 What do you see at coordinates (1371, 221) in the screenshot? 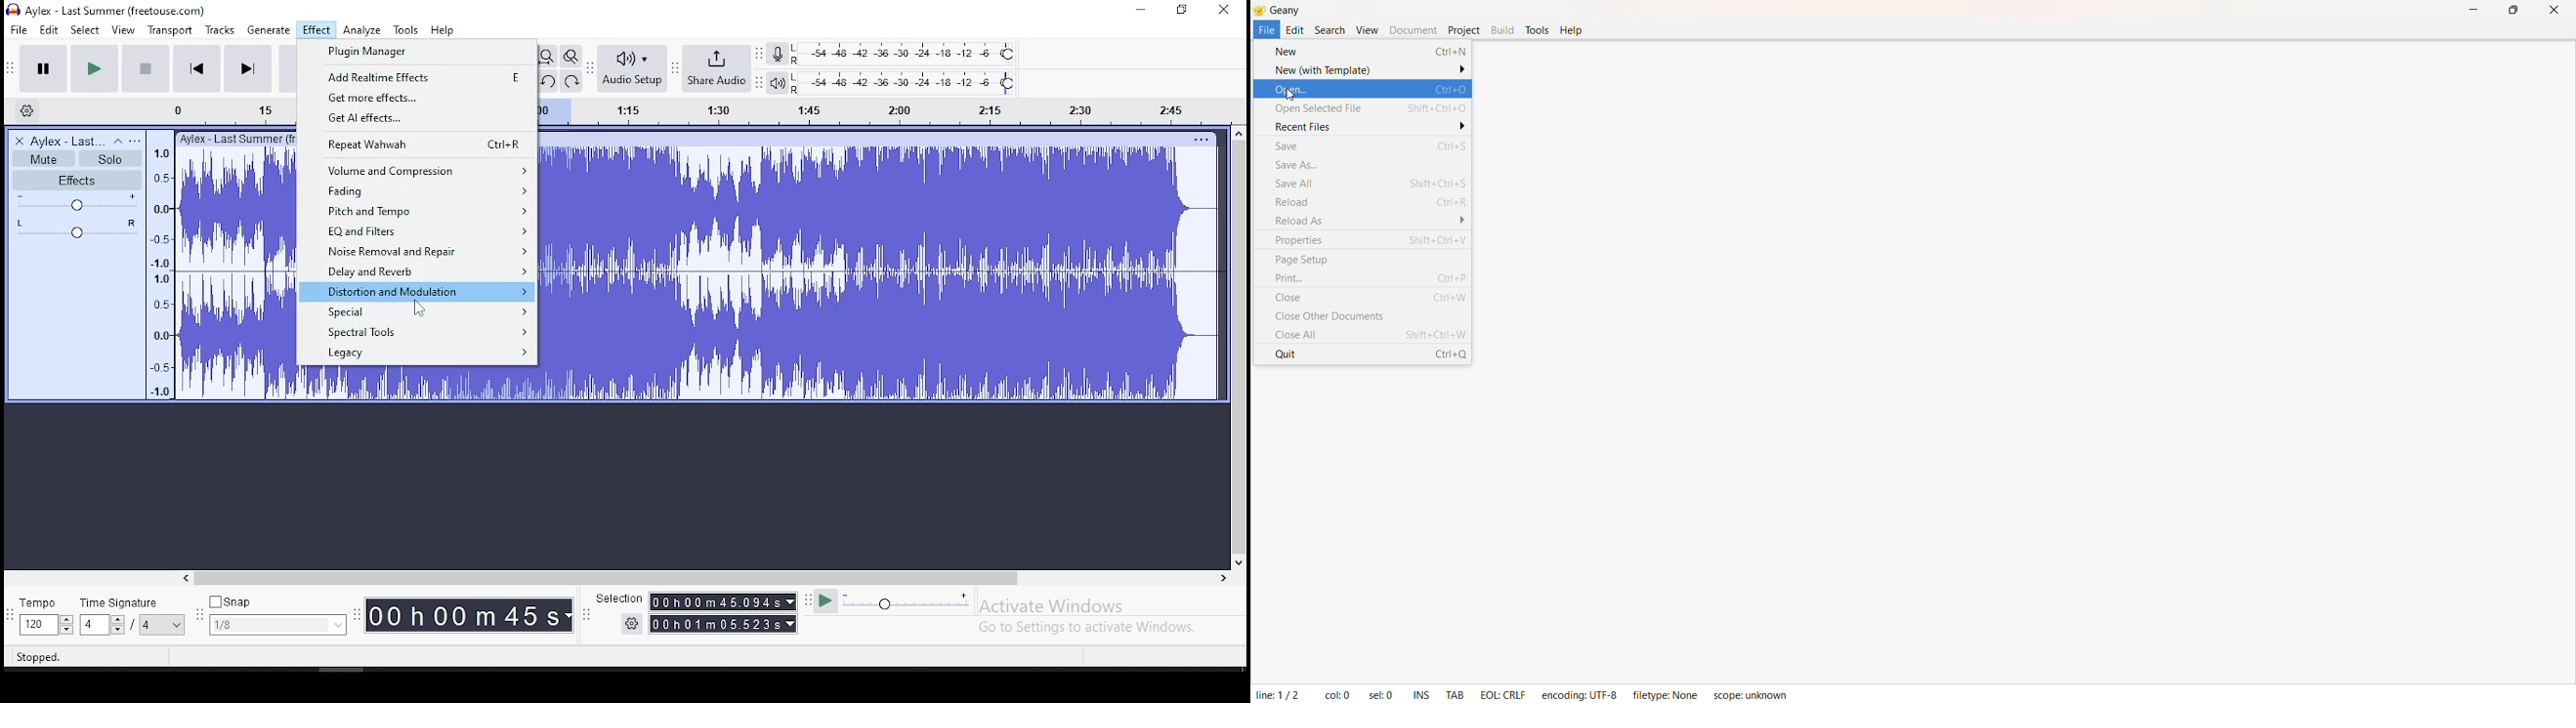
I see `Reload As` at bounding box center [1371, 221].